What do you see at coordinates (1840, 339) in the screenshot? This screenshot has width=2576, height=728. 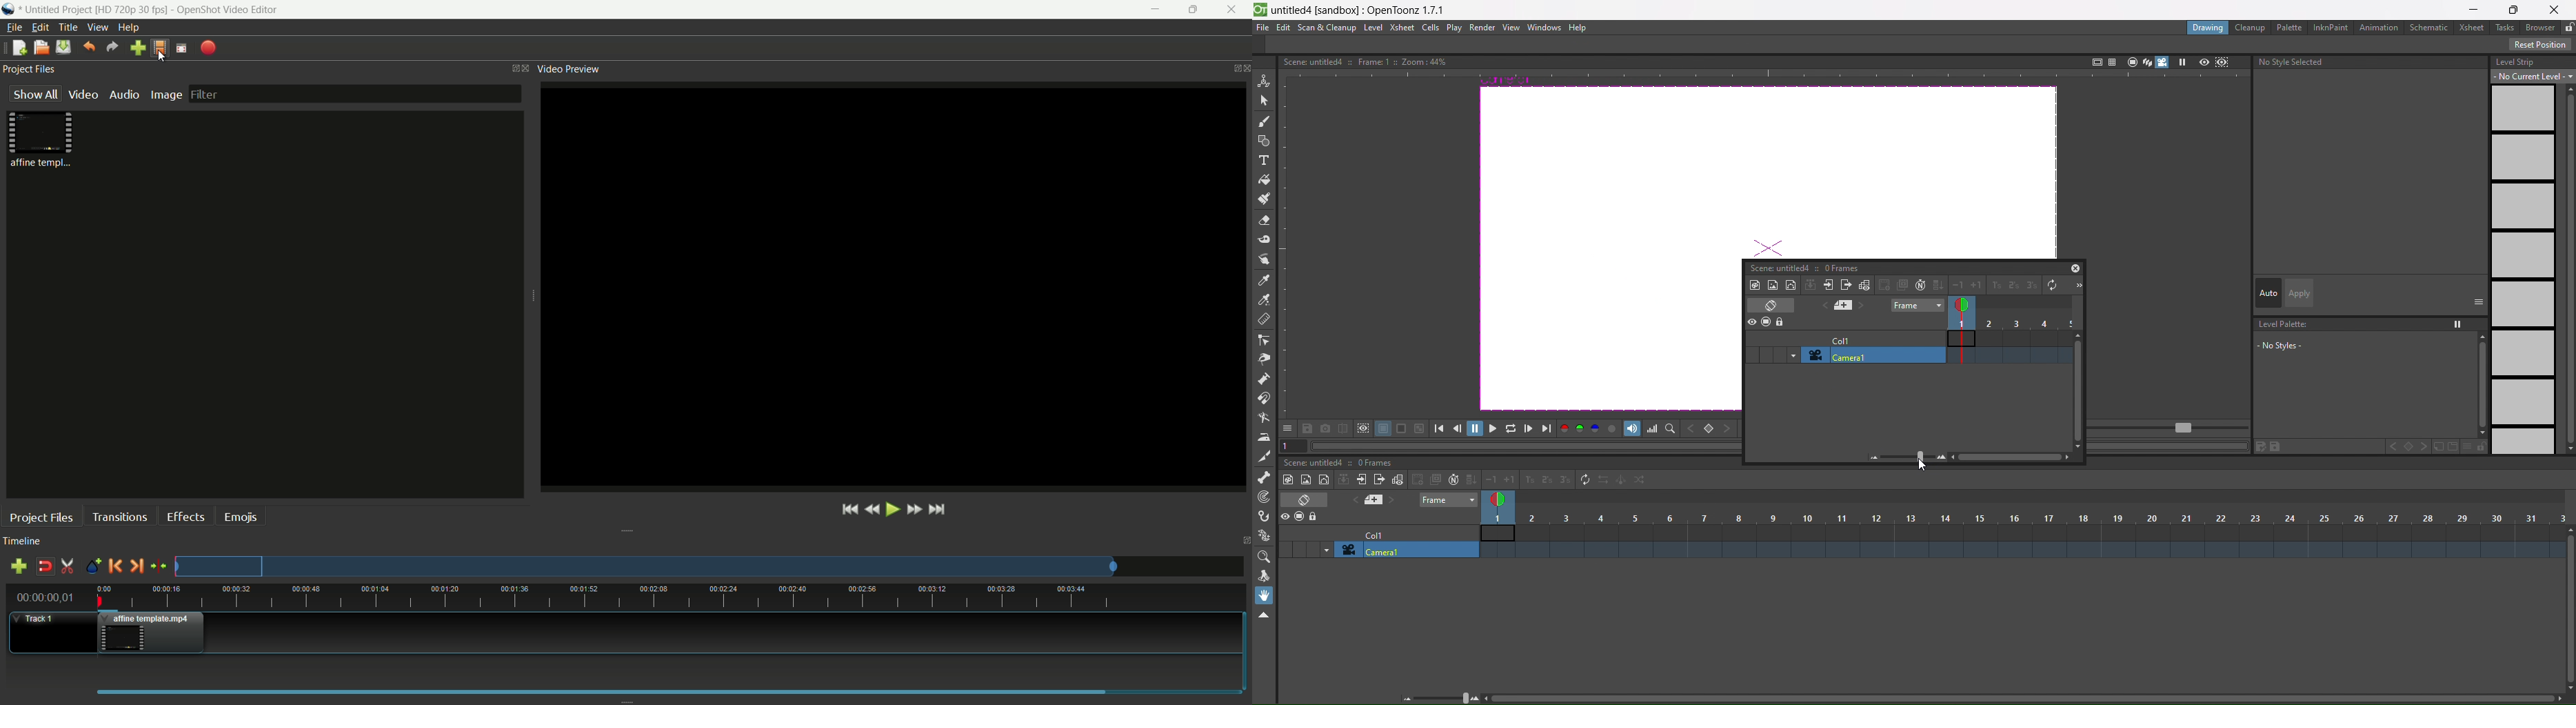 I see `col1` at bounding box center [1840, 339].